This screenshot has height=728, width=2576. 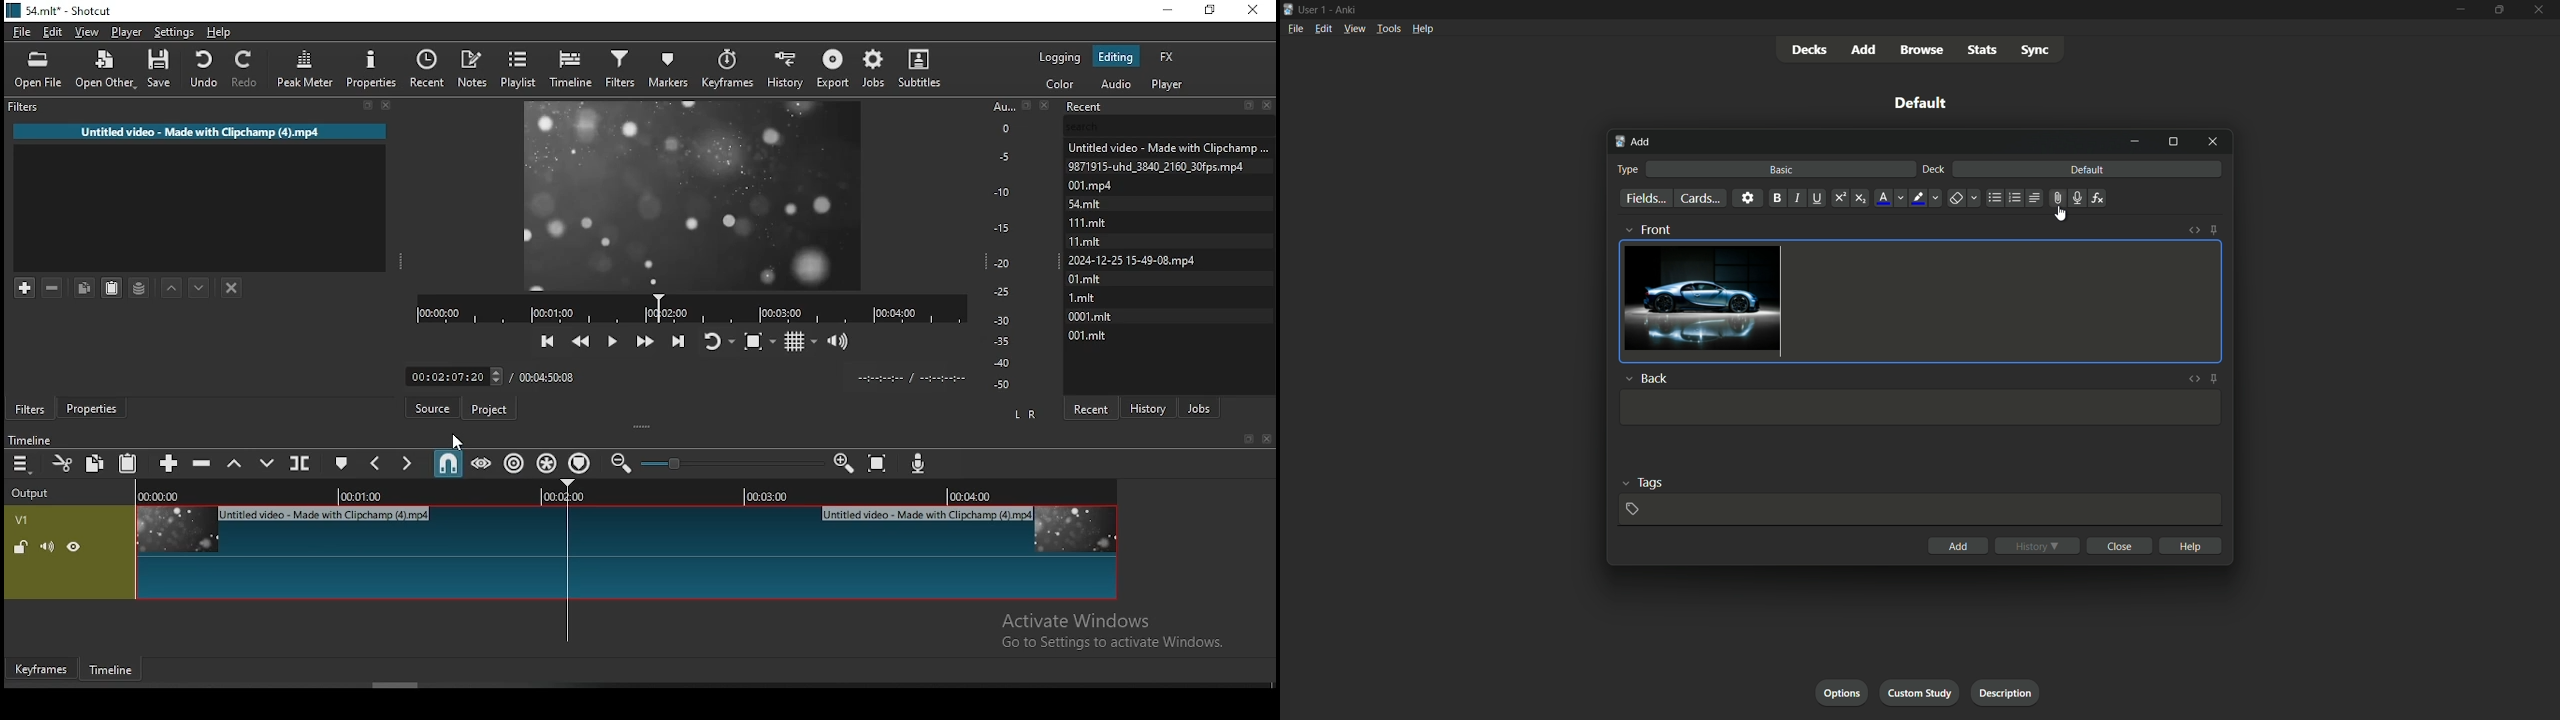 I want to click on volume control, so click(x=839, y=342).